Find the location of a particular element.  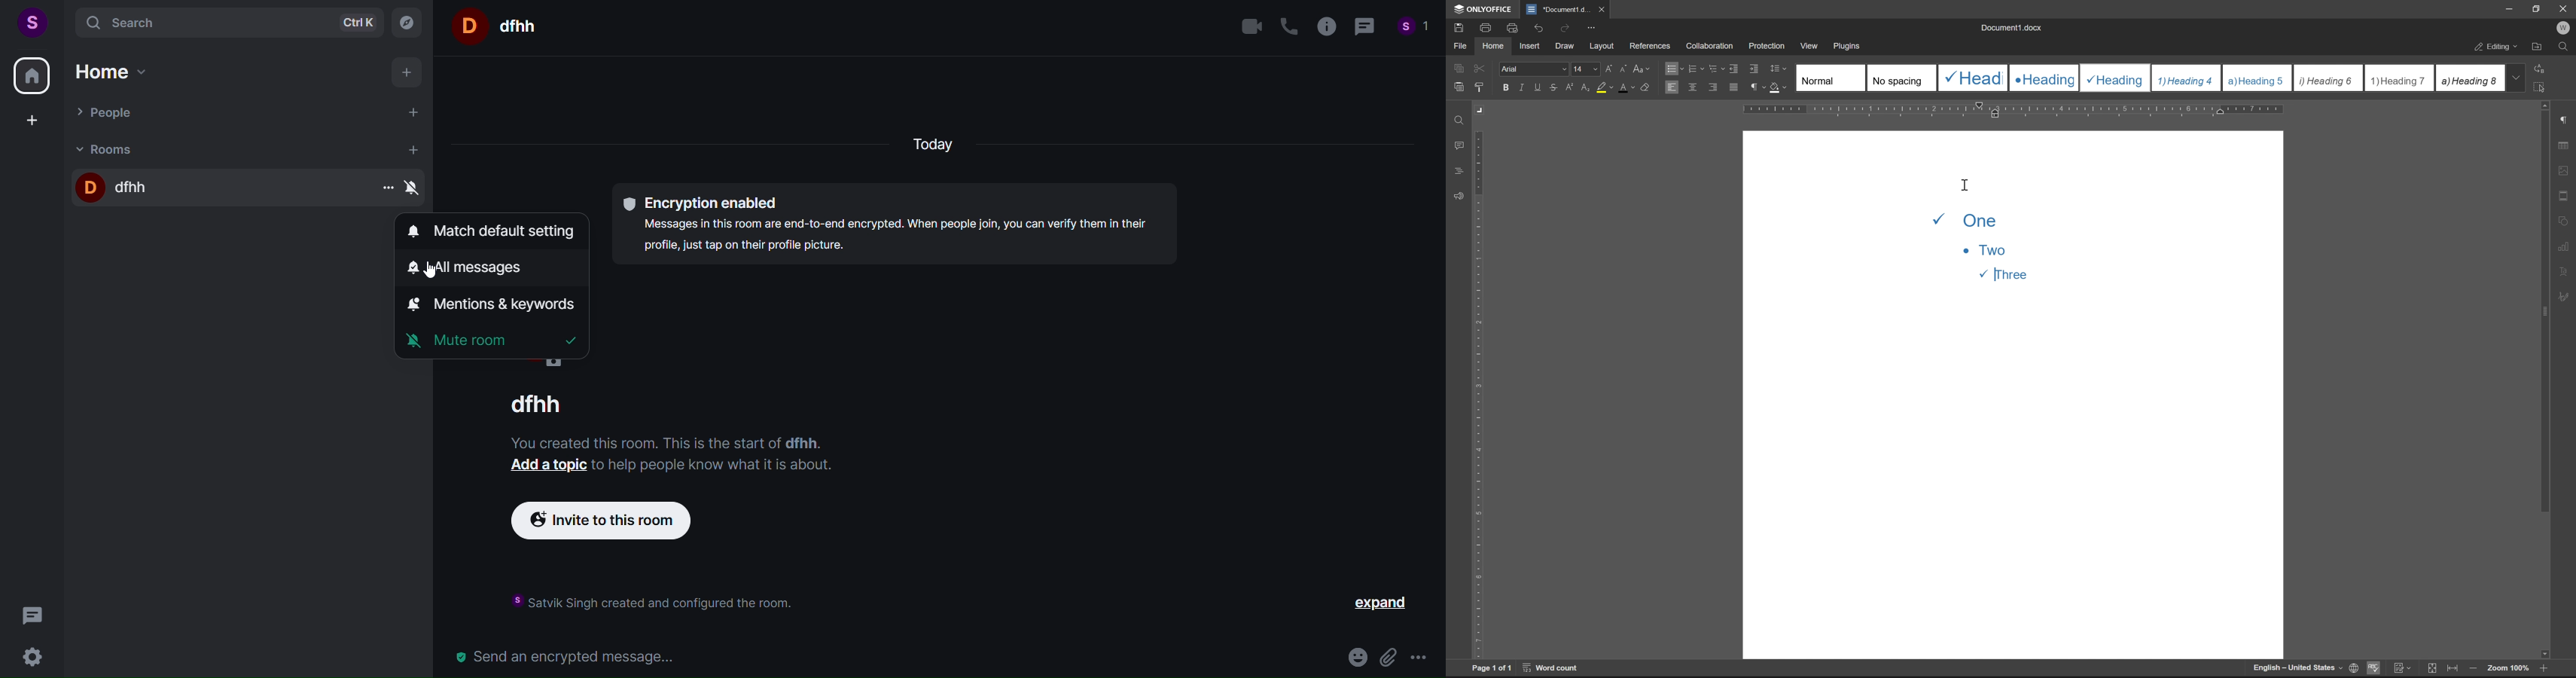

decrease indent is located at coordinates (1736, 68).